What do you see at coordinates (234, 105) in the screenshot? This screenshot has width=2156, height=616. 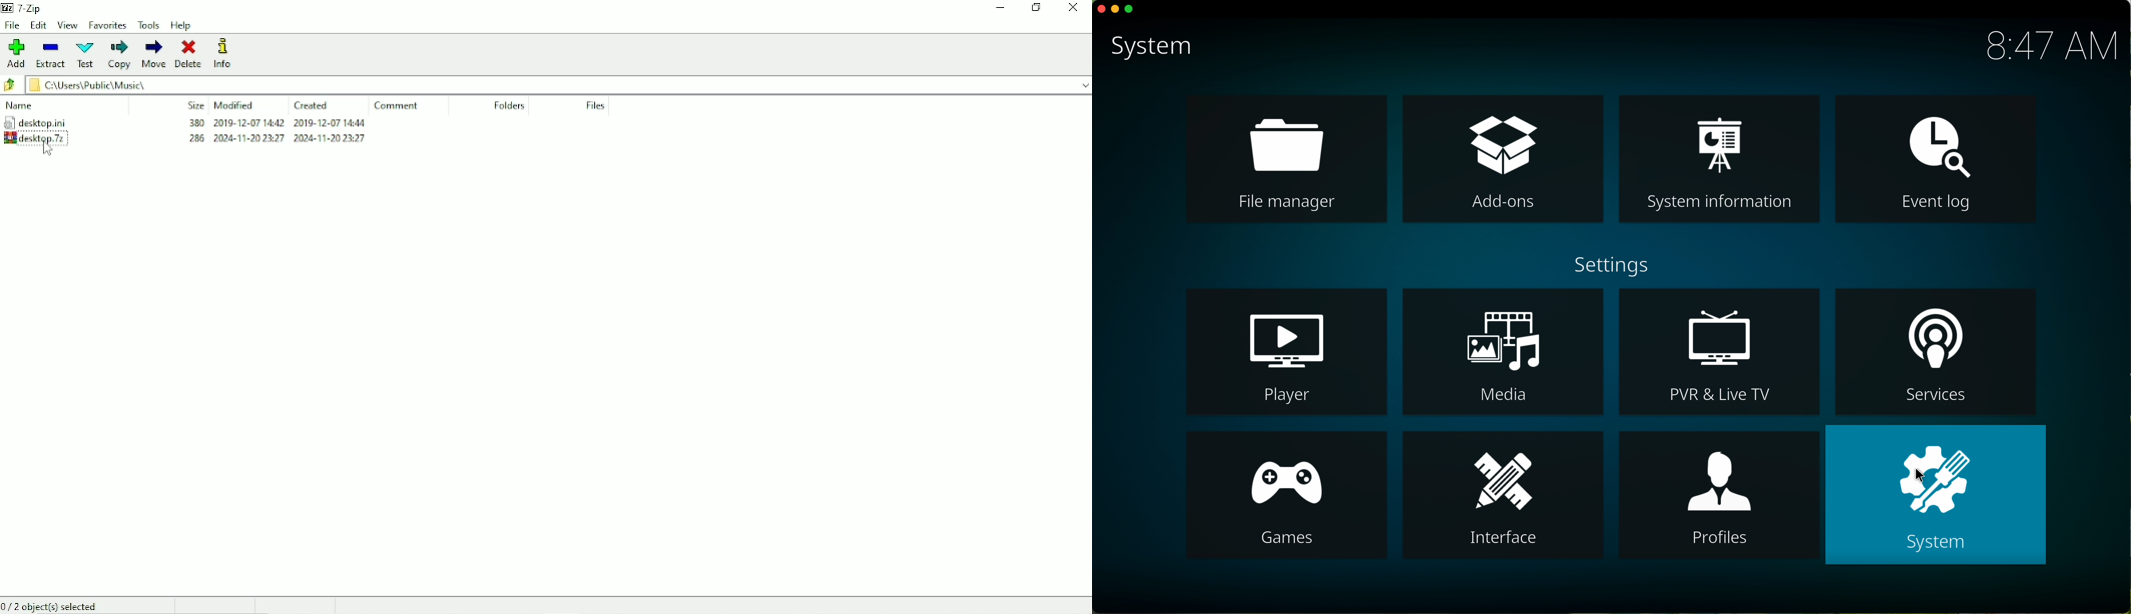 I see `Modified` at bounding box center [234, 105].